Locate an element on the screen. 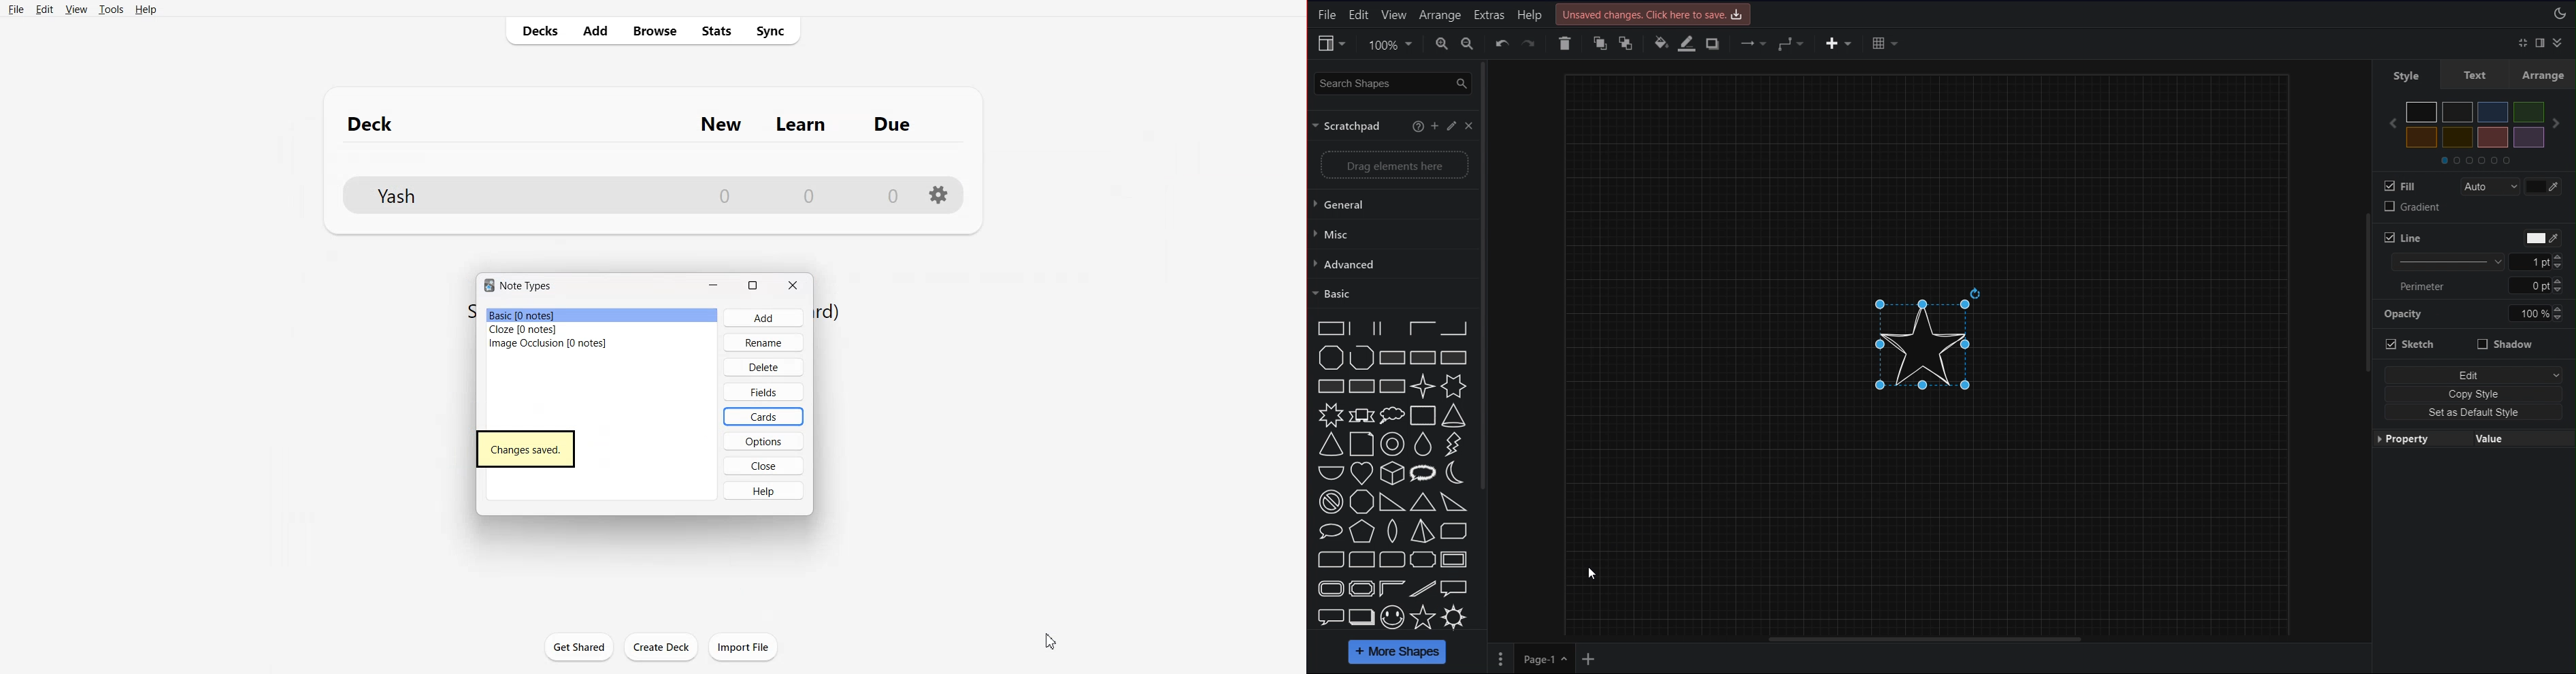 The width and height of the screenshot is (2576, 700). To Back is located at coordinates (1627, 43).